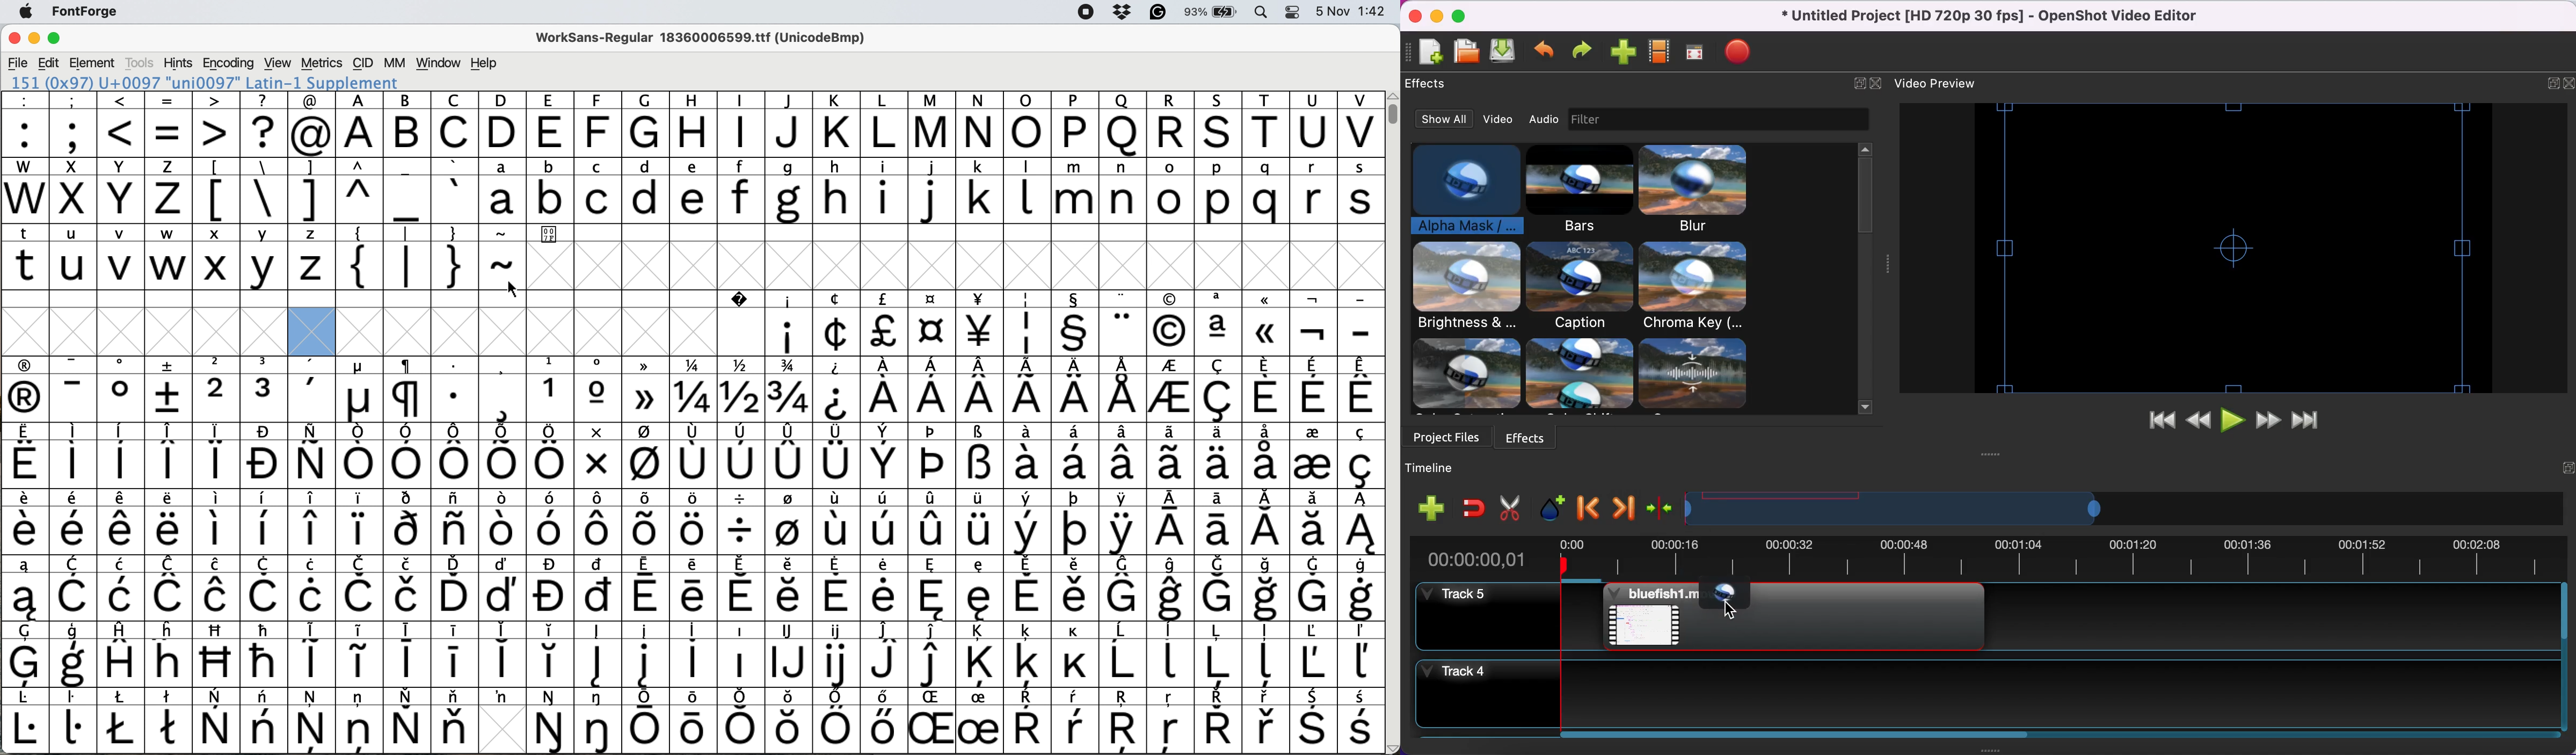 The width and height of the screenshot is (2576, 756). I want to click on N, so click(979, 125).